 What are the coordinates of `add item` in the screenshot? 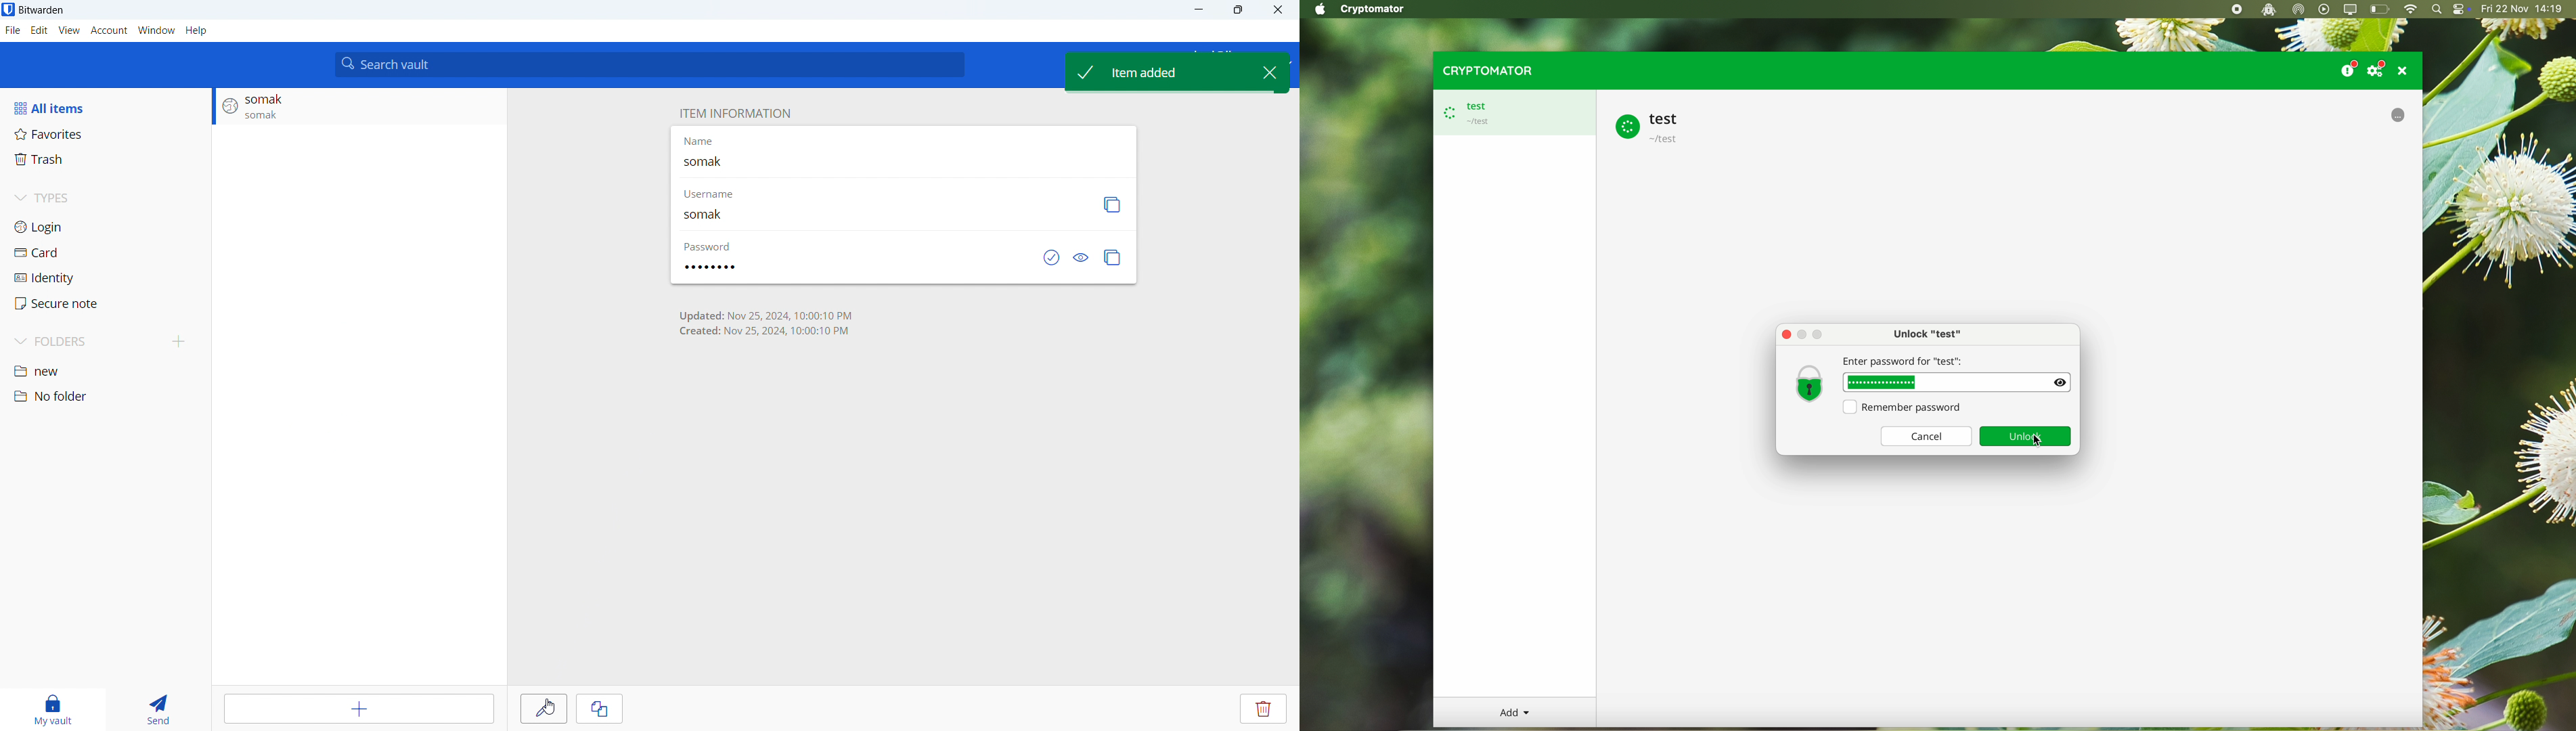 It's located at (361, 709).